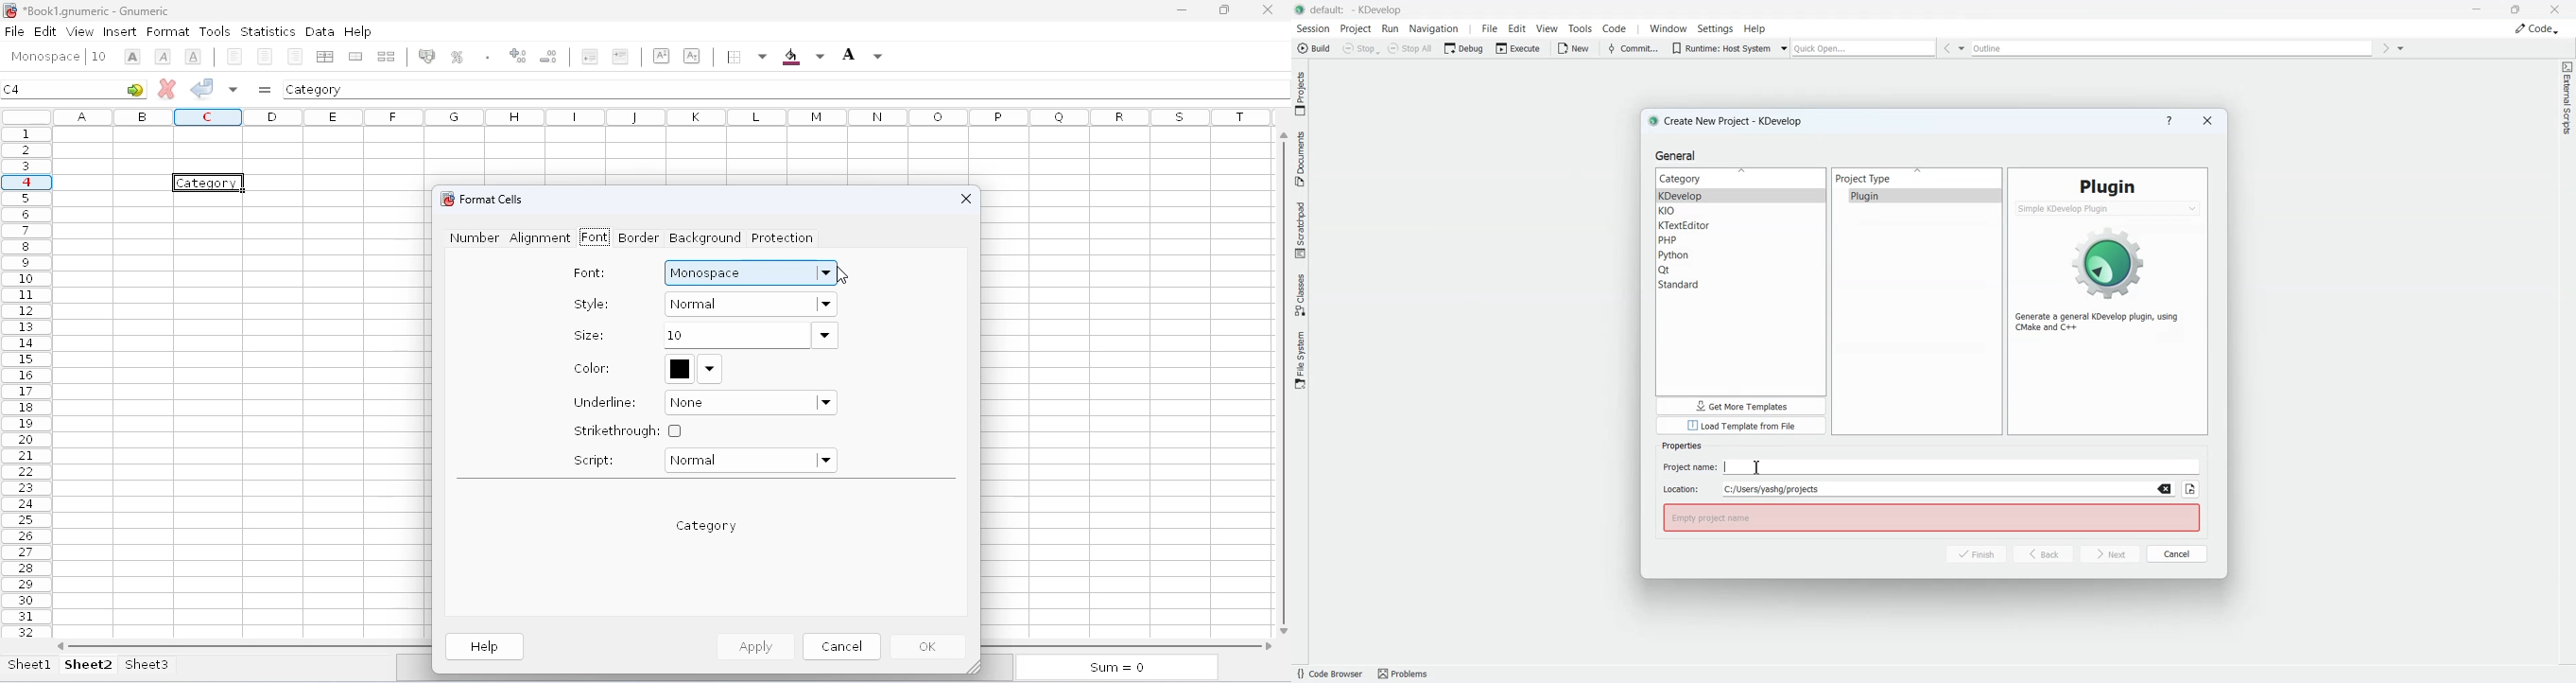 The image size is (2576, 700). I want to click on rows, so click(26, 382).